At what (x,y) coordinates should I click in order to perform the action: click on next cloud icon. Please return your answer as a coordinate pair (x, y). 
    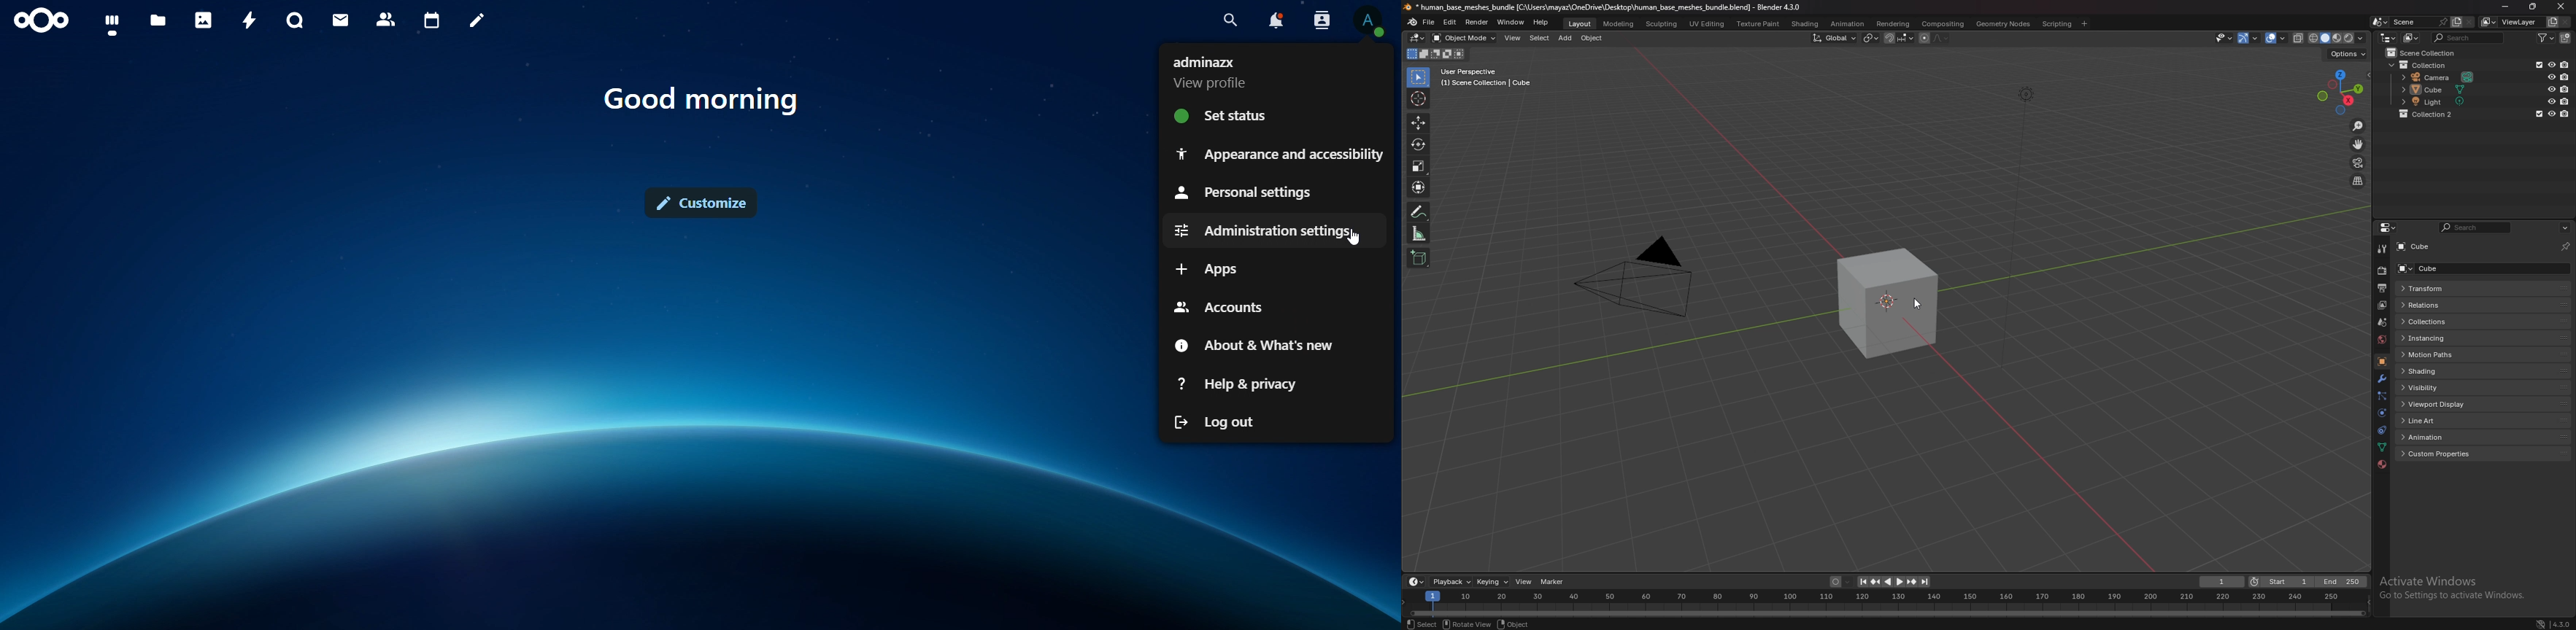
    Looking at the image, I should click on (42, 21).